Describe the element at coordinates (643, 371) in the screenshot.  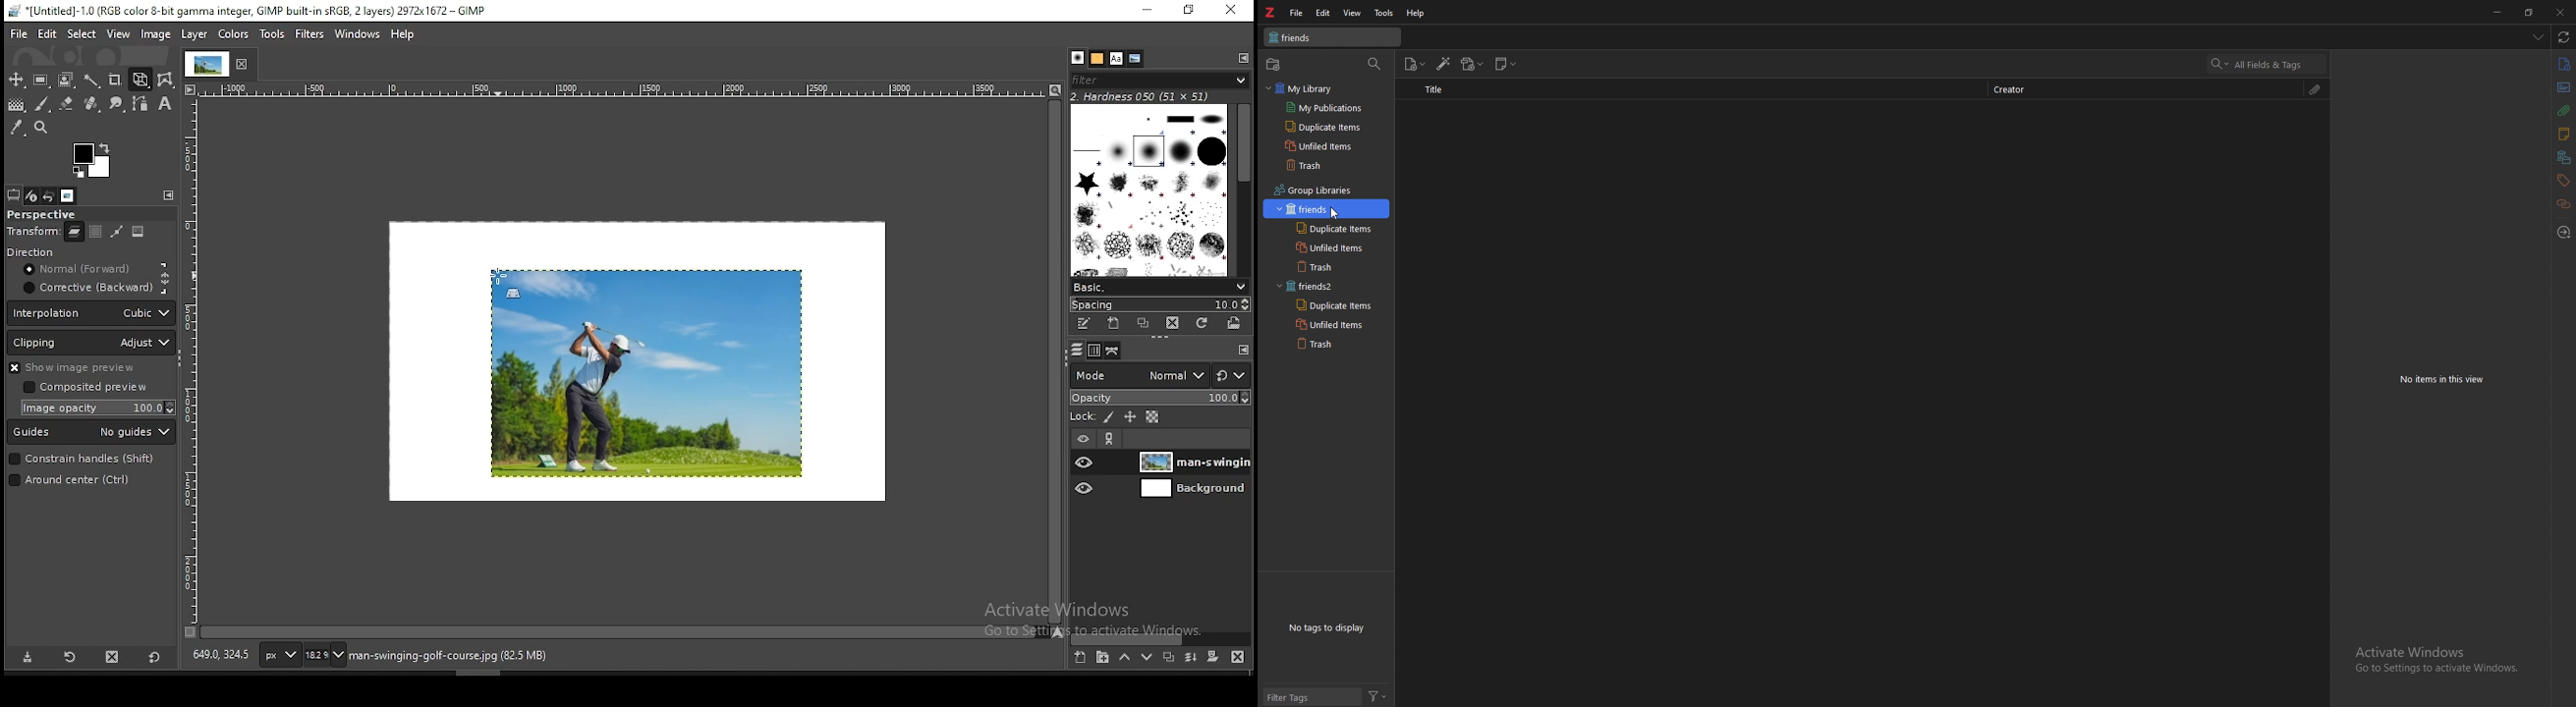
I see `image` at that location.